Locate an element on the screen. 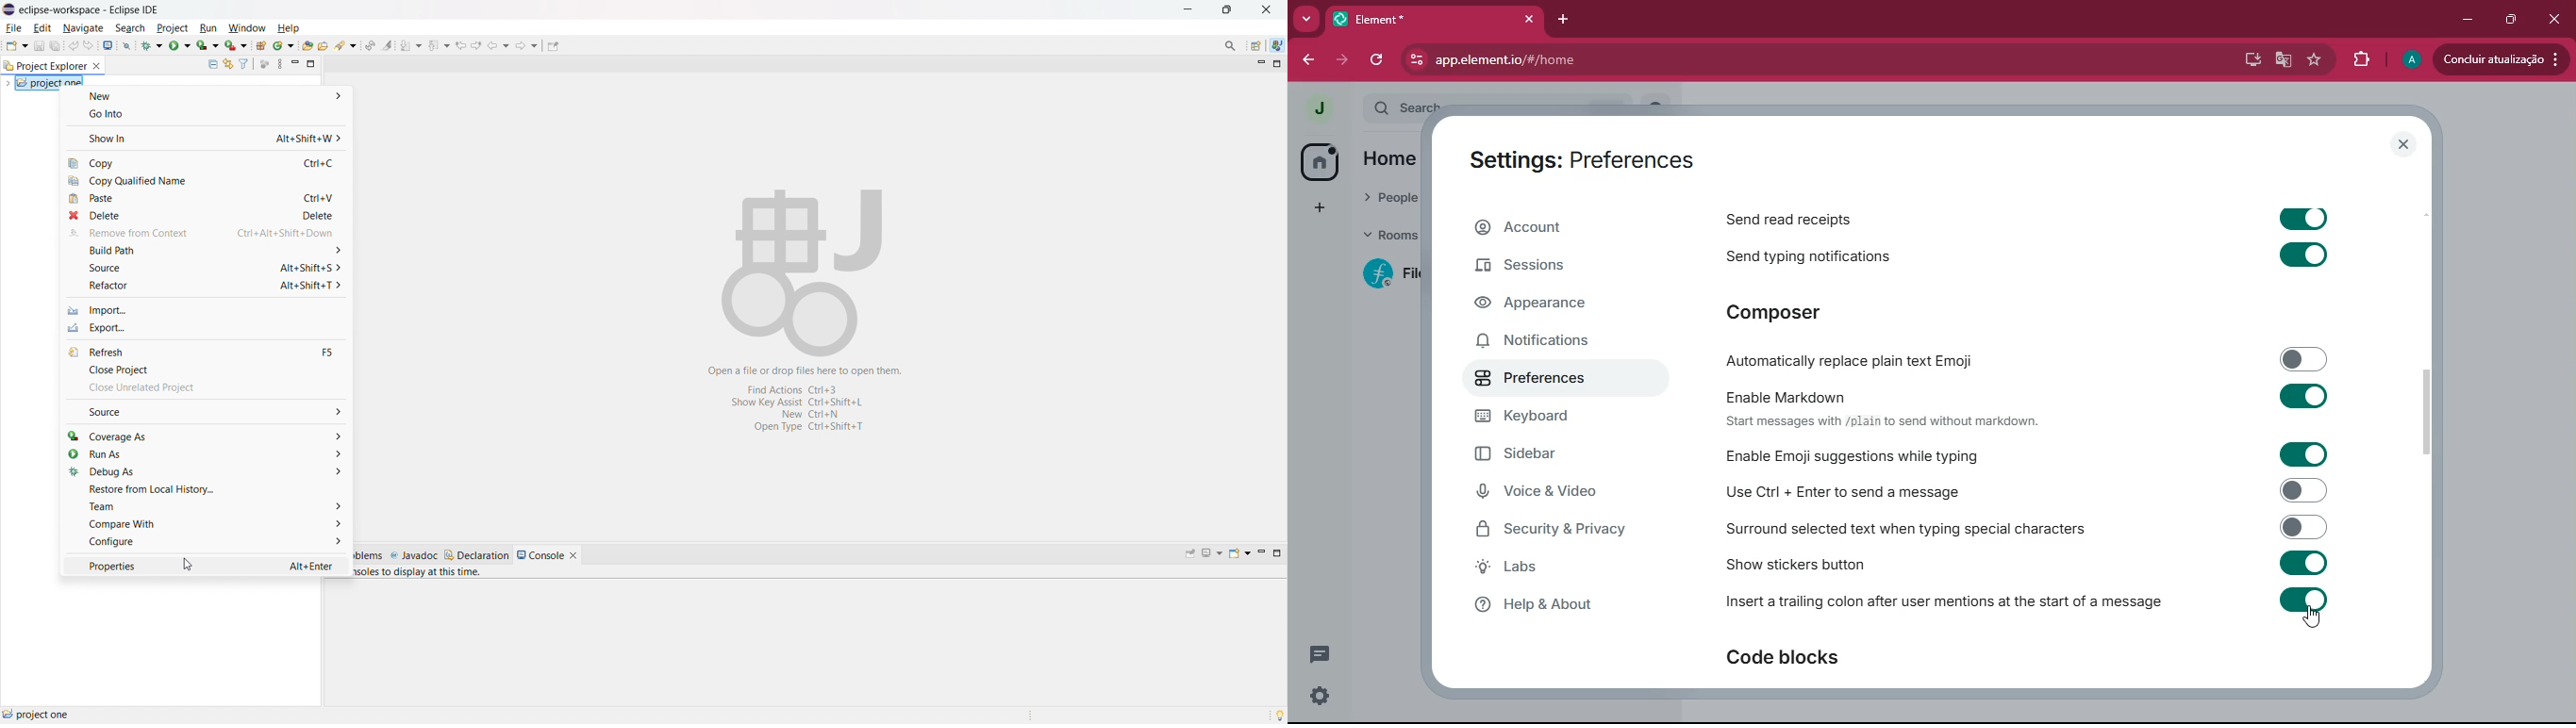 This screenshot has height=728, width=2576. : Insert a trailing colon after user mentions at the start of a message is located at coordinates (2024, 603).